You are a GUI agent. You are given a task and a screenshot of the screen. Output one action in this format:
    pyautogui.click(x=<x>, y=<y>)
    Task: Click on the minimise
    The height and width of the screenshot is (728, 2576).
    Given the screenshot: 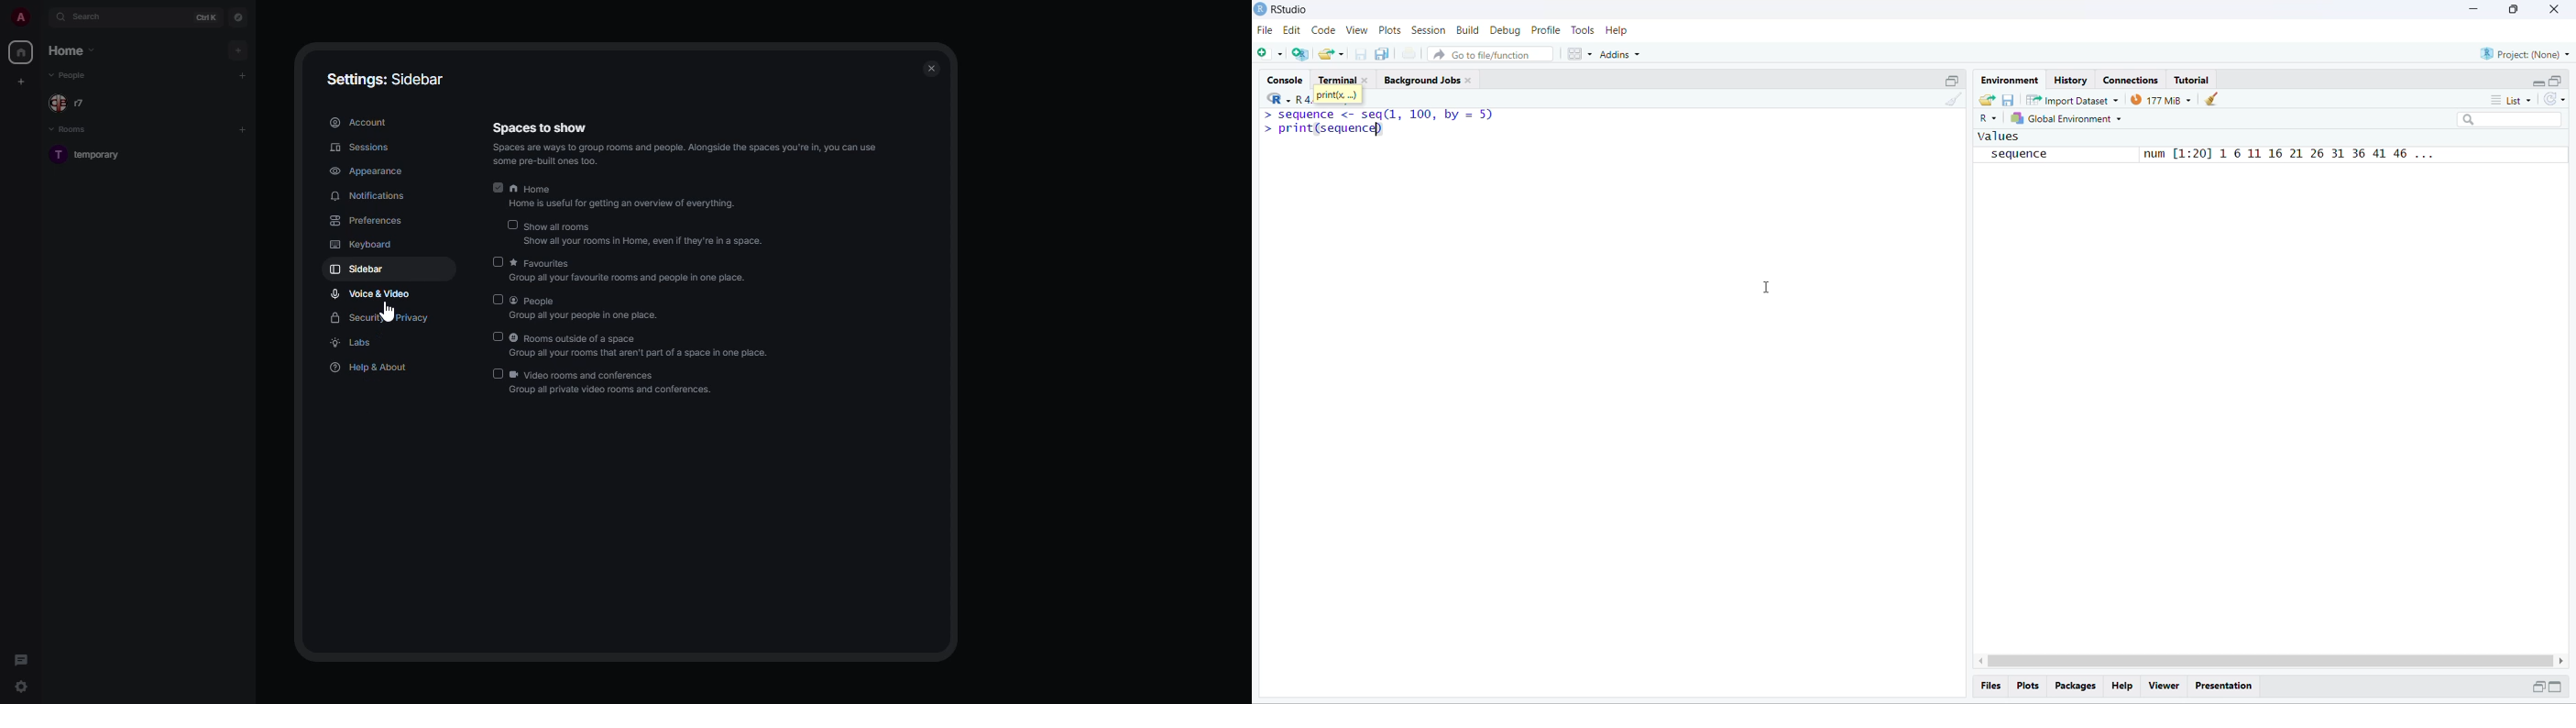 What is the action you would take?
    pyautogui.click(x=2475, y=8)
    